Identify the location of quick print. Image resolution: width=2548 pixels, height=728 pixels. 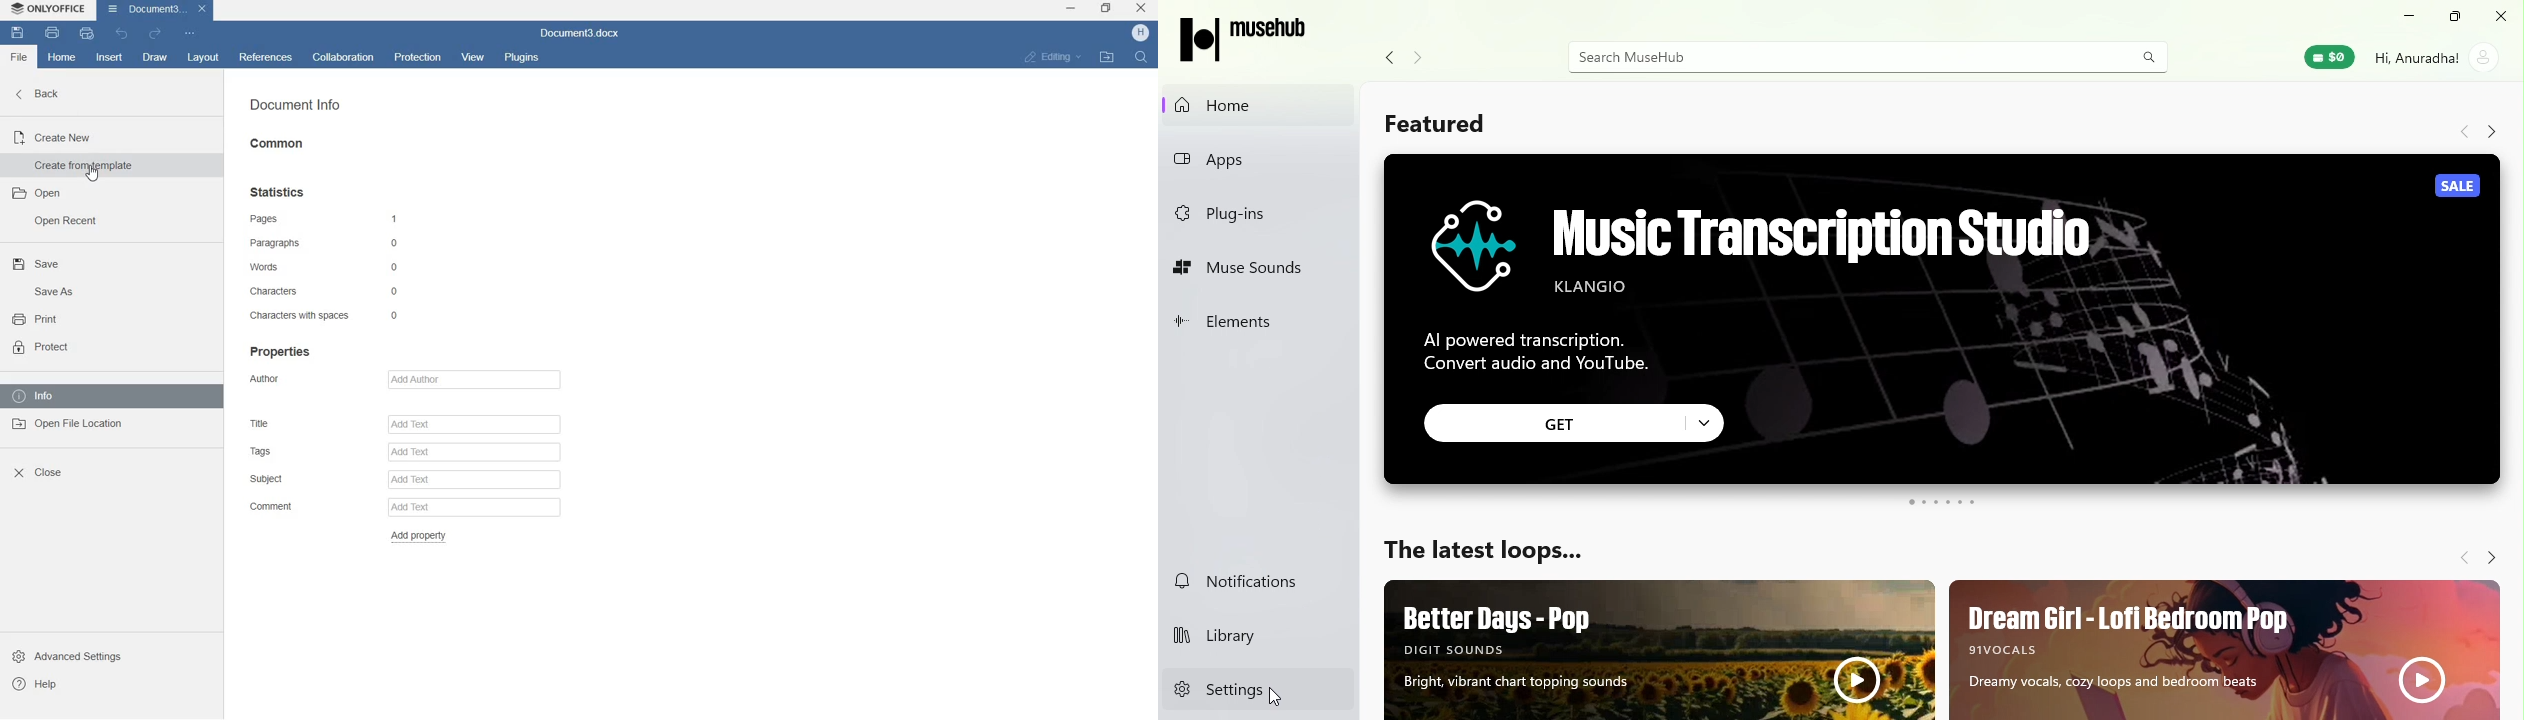
(86, 34).